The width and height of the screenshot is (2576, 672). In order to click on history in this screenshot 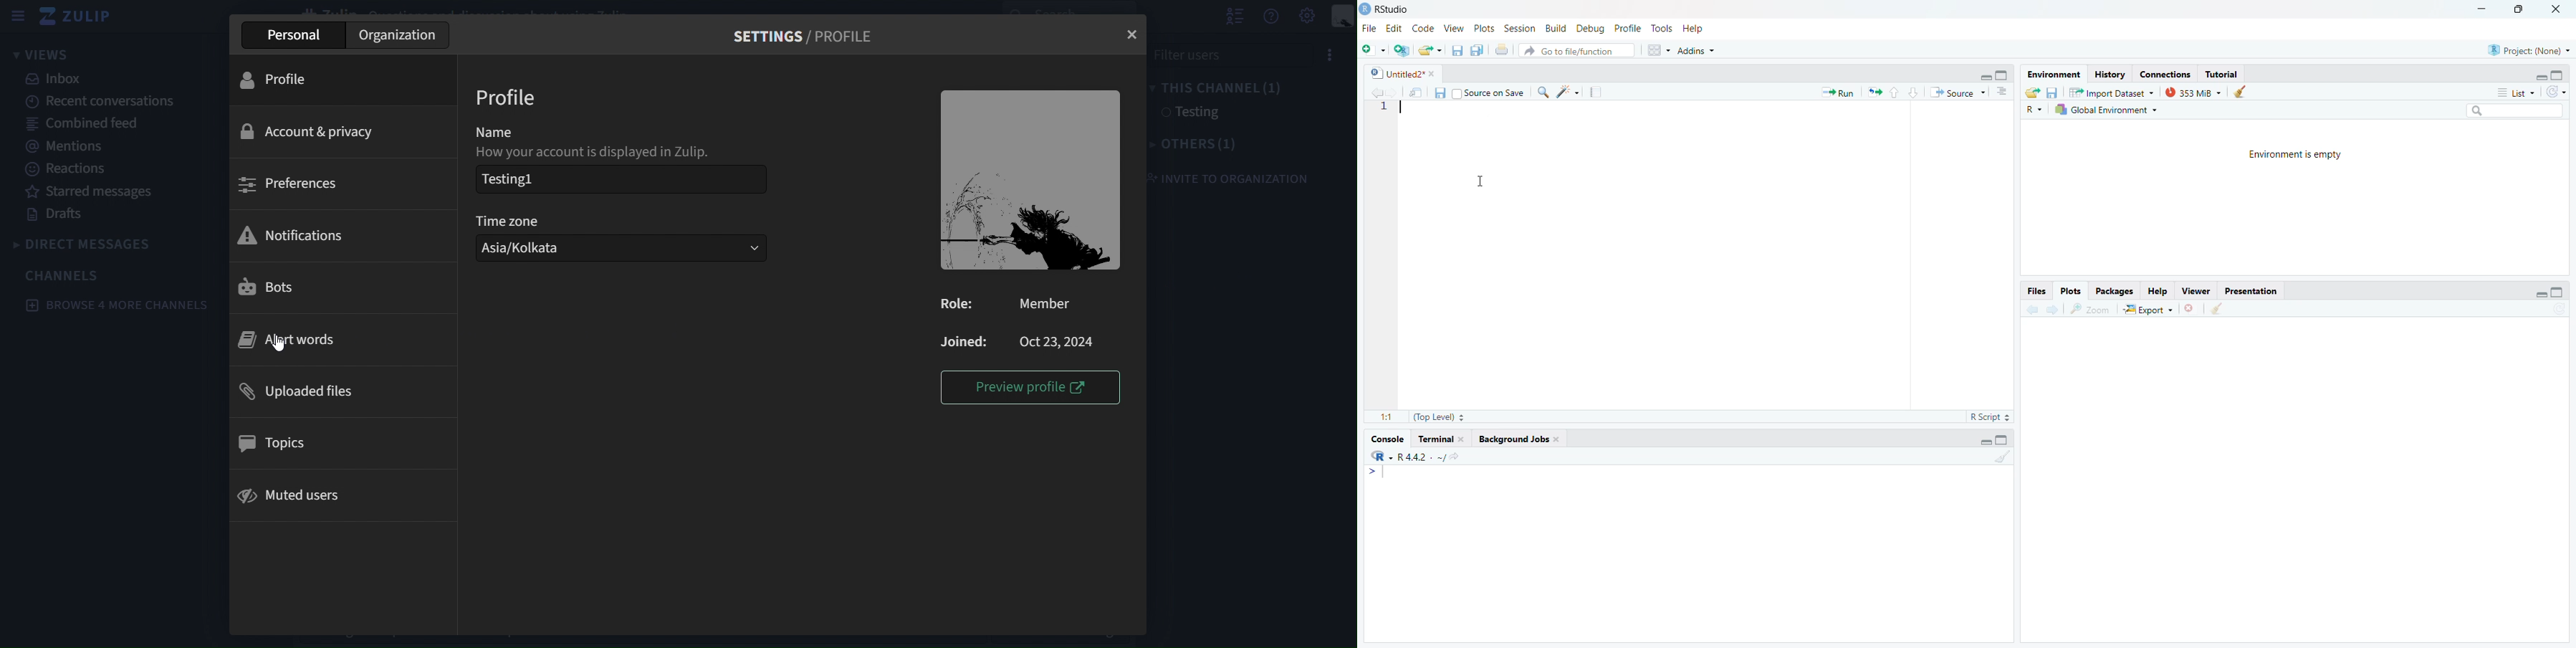, I will do `click(2110, 74)`.